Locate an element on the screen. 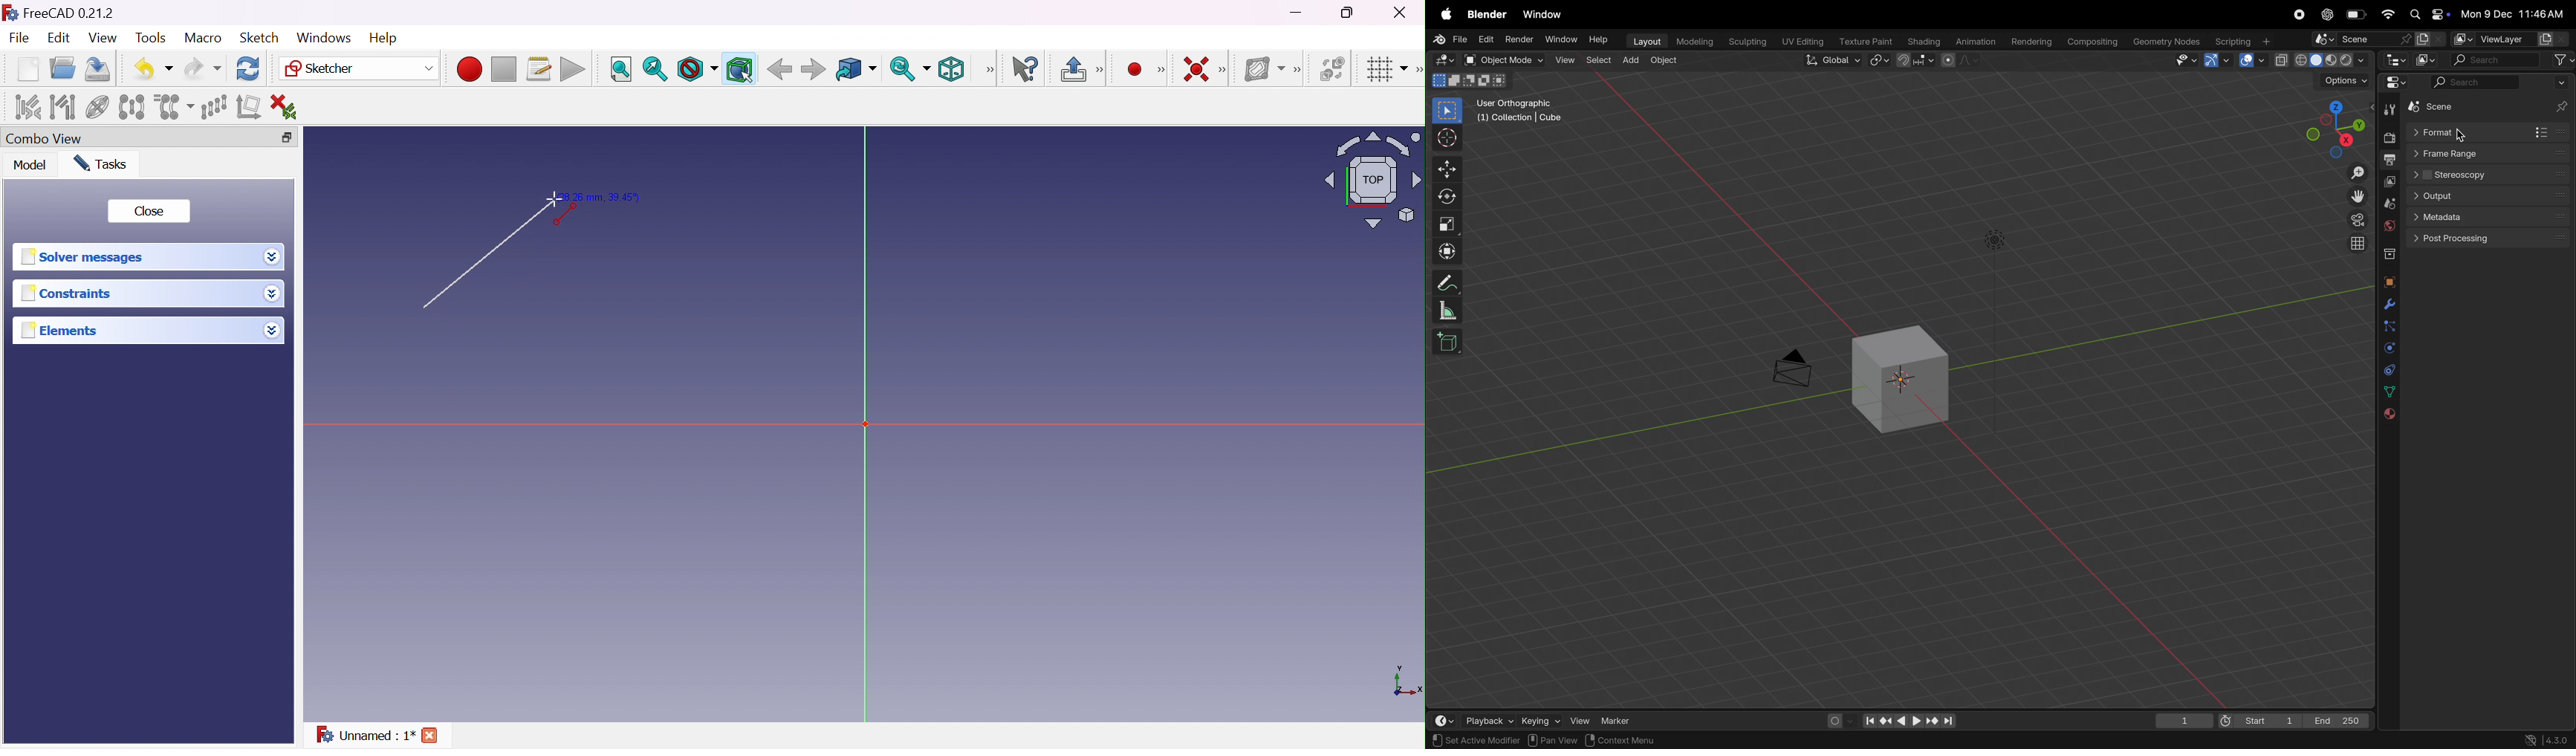 The width and height of the screenshot is (2576, 756). Forward is located at coordinates (814, 71).